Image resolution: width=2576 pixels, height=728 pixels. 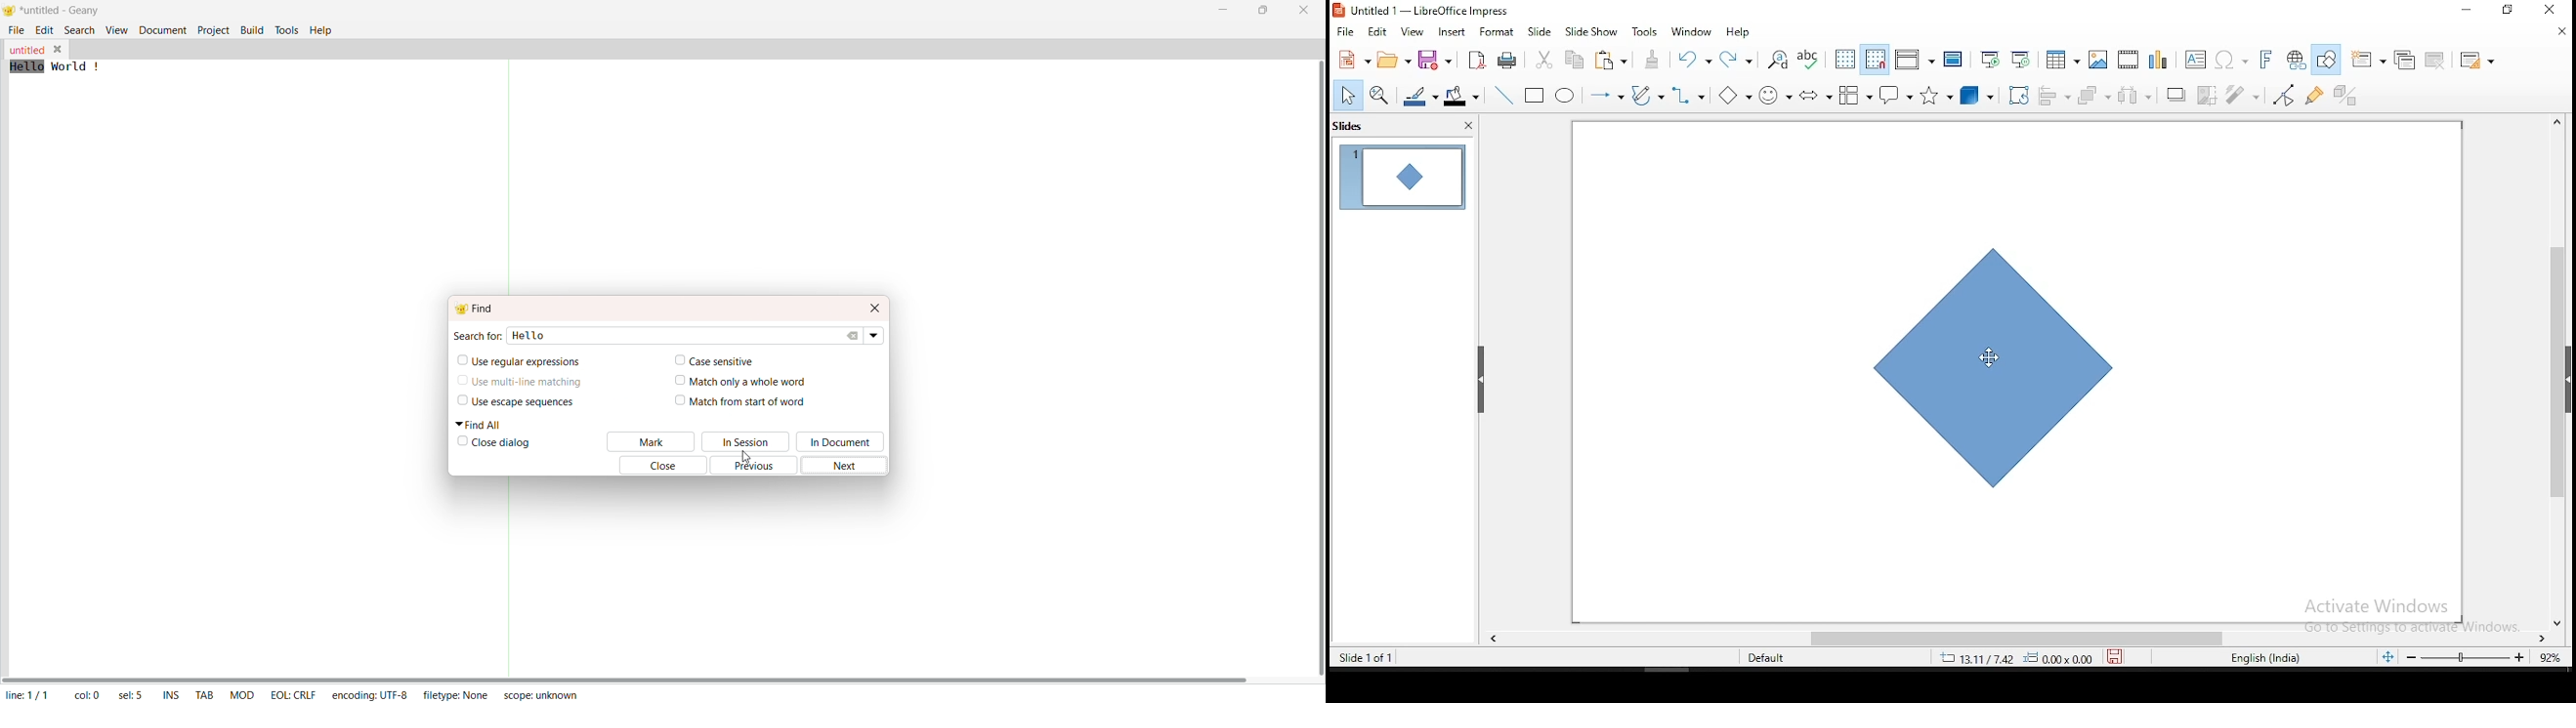 What do you see at coordinates (1375, 31) in the screenshot?
I see `edit` at bounding box center [1375, 31].